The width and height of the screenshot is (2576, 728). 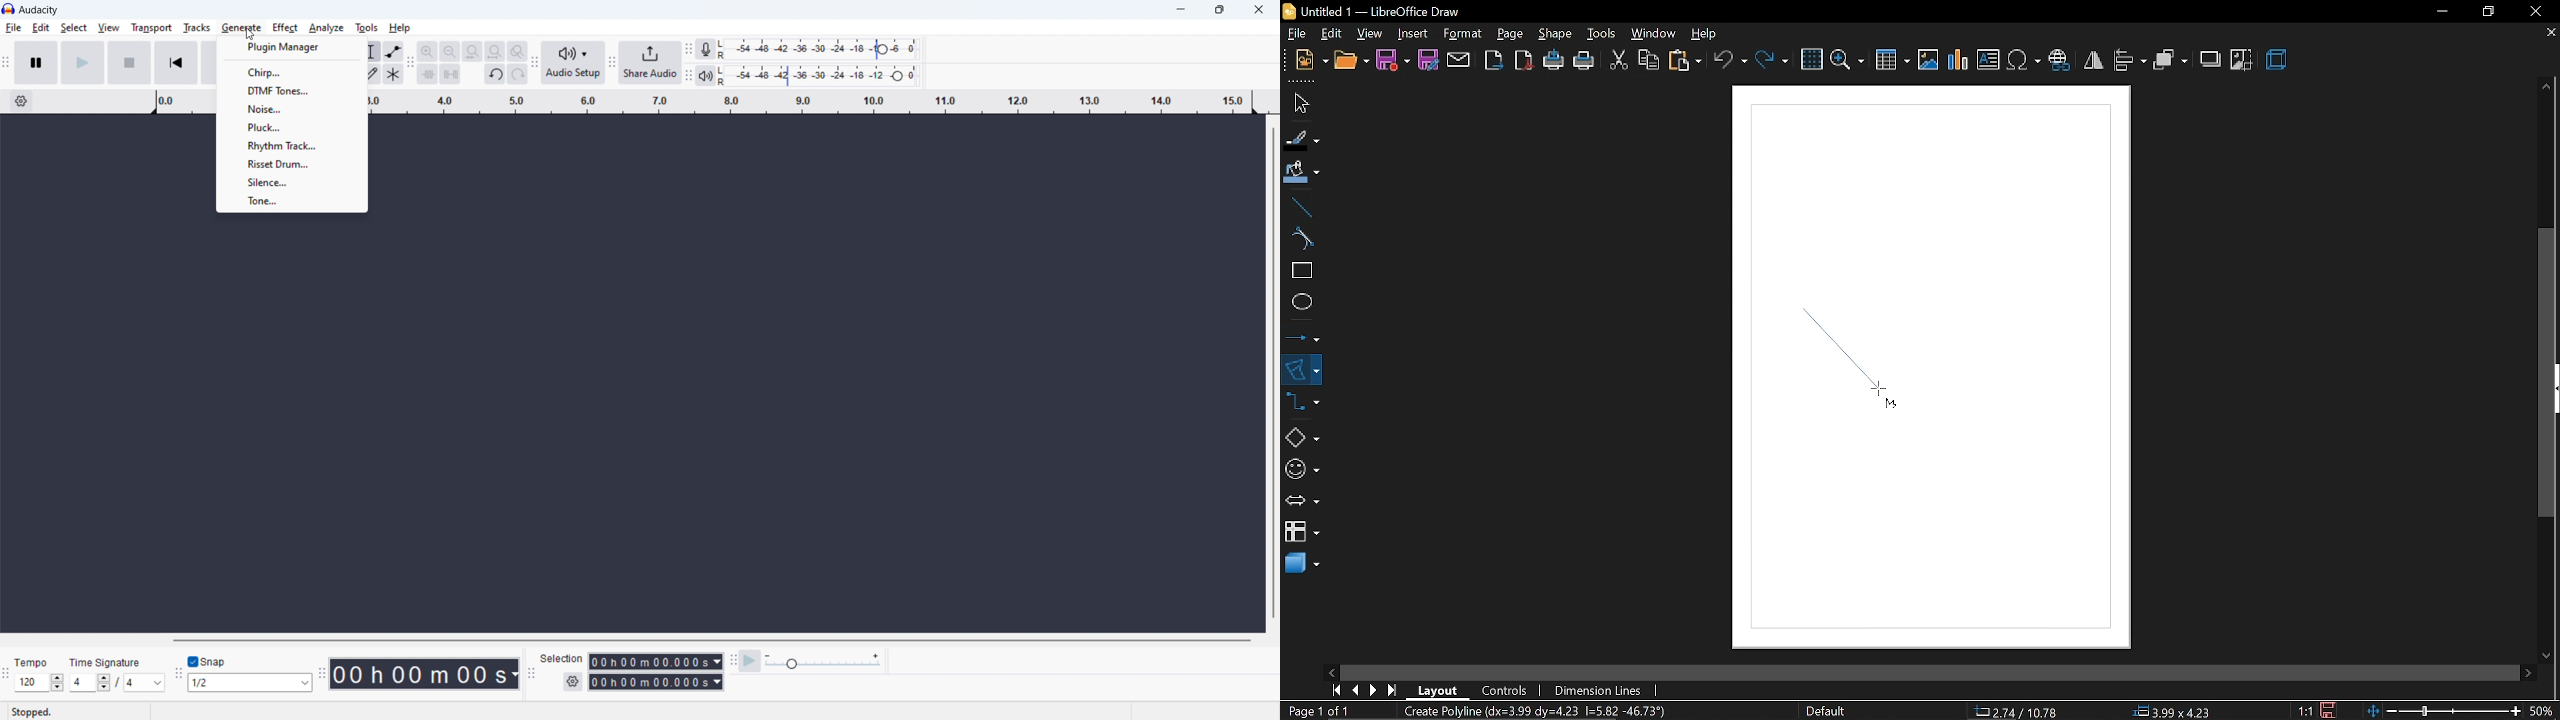 What do you see at coordinates (1301, 469) in the screenshot?
I see `symbol shapes` at bounding box center [1301, 469].